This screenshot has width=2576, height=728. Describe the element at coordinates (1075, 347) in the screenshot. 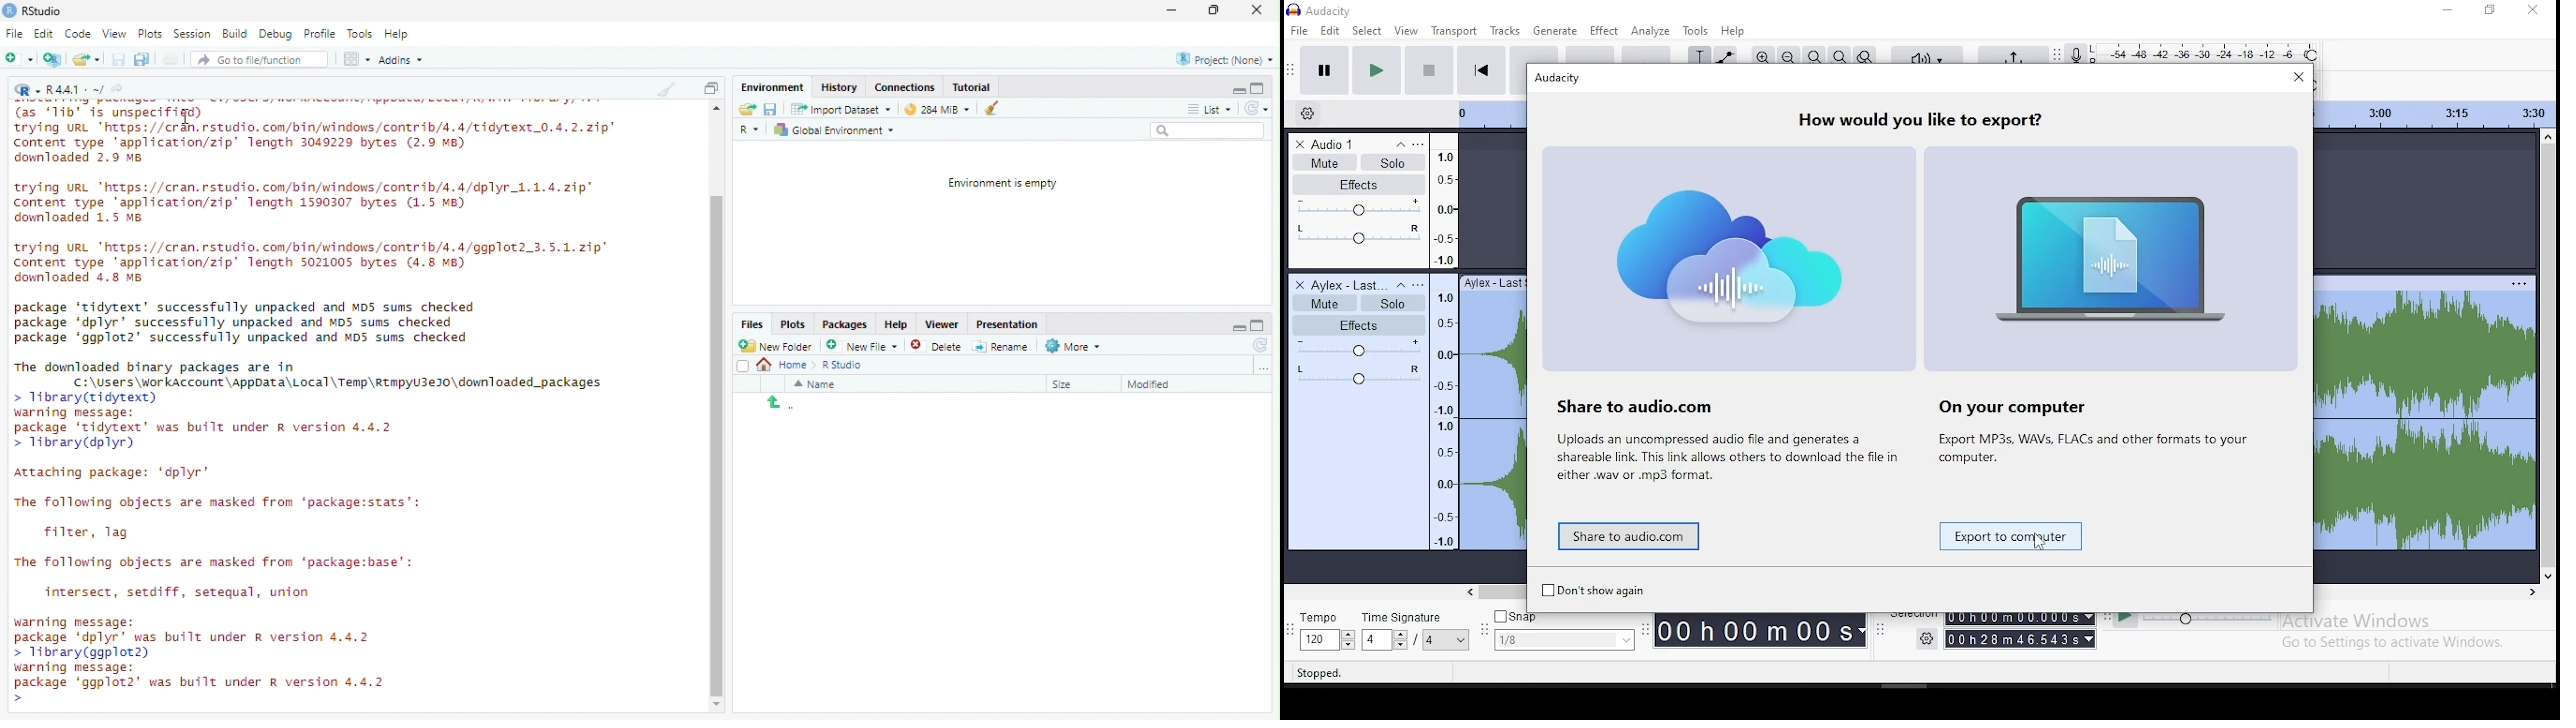

I see `More` at that location.